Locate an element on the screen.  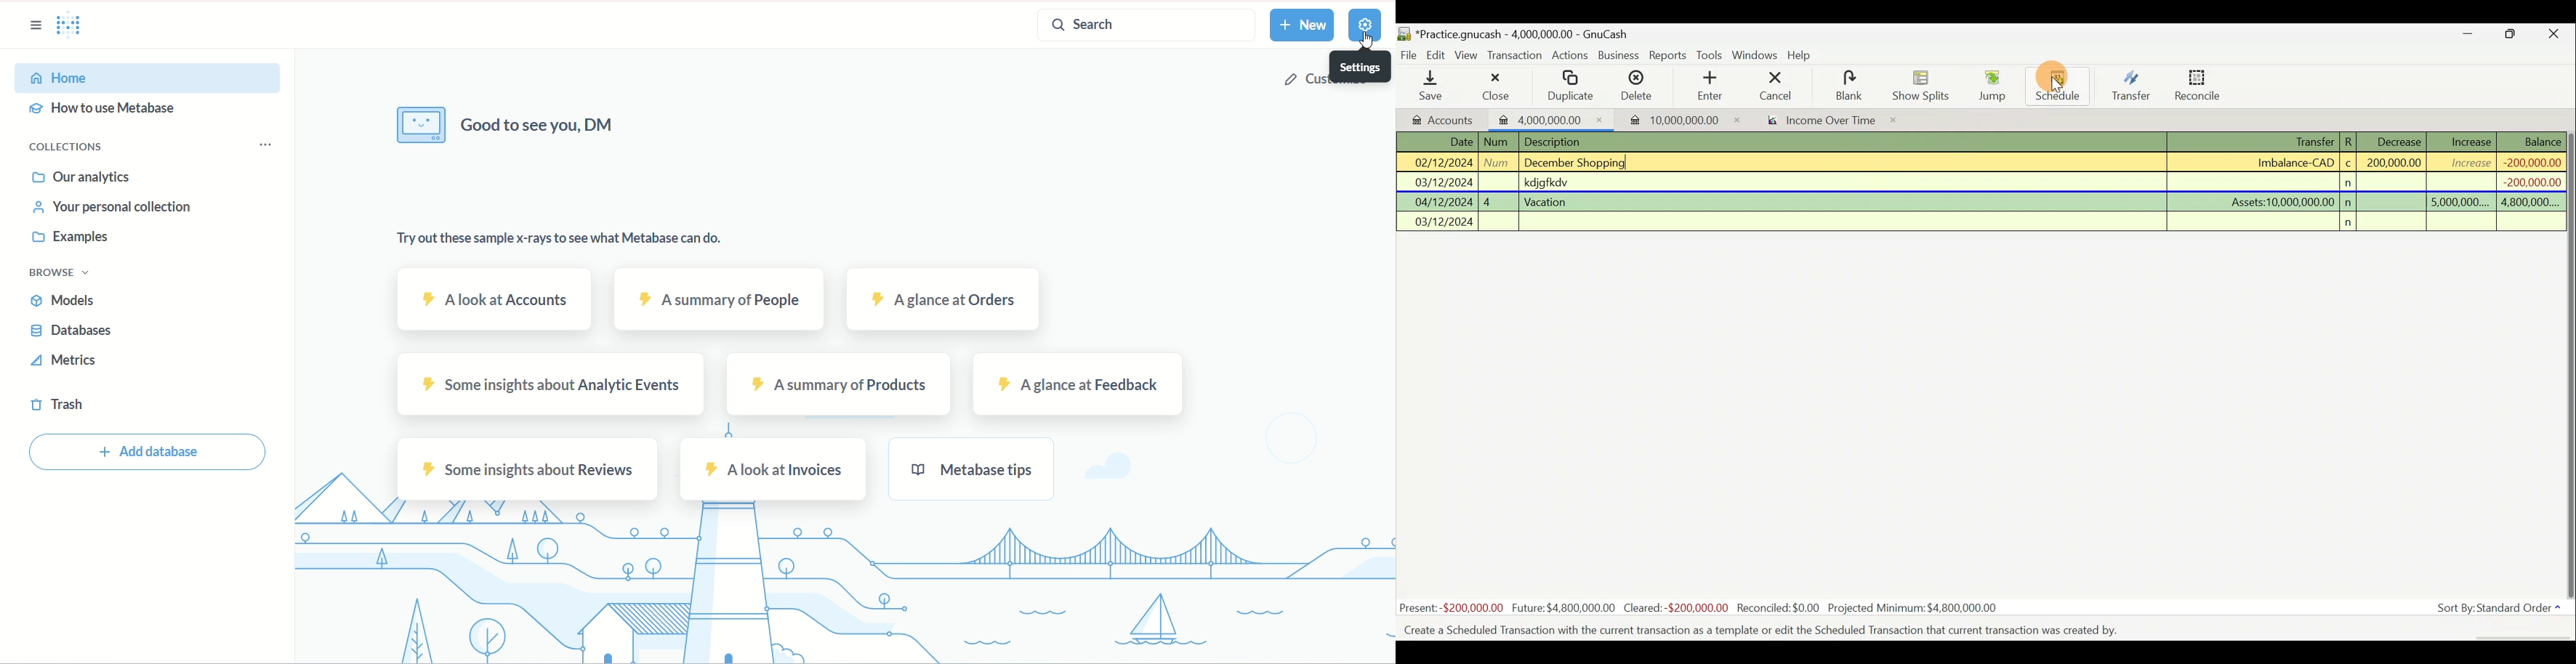
Reconcile is located at coordinates (2203, 84).